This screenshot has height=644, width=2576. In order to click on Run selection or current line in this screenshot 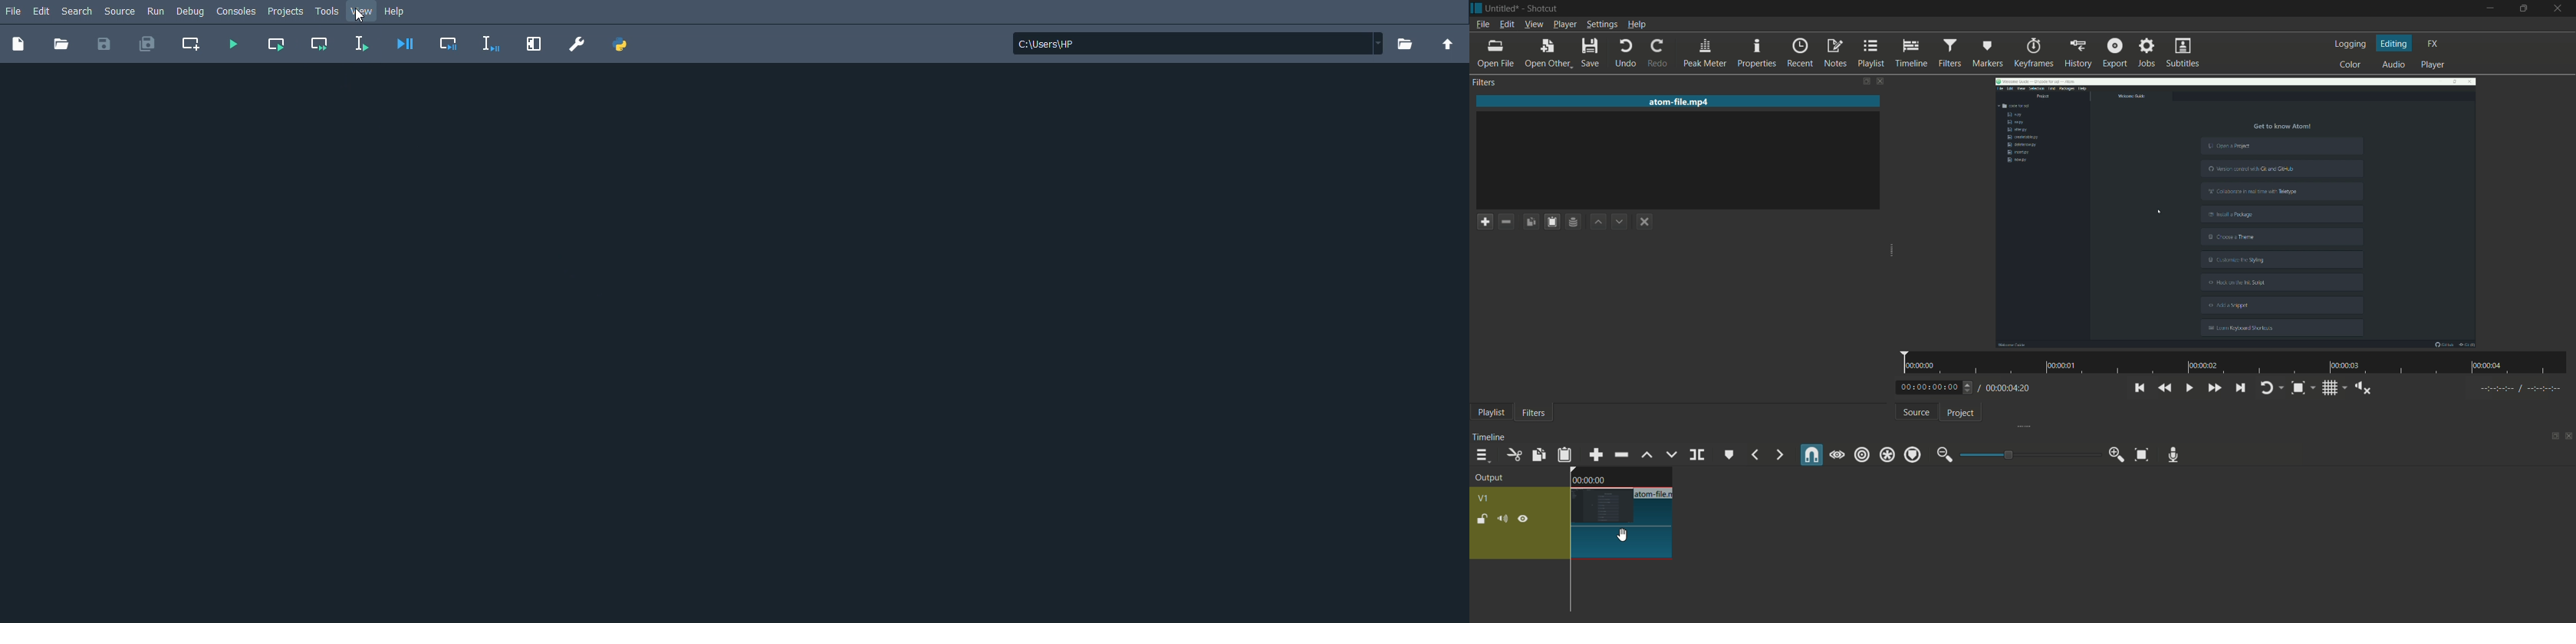, I will do `click(360, 44)`.